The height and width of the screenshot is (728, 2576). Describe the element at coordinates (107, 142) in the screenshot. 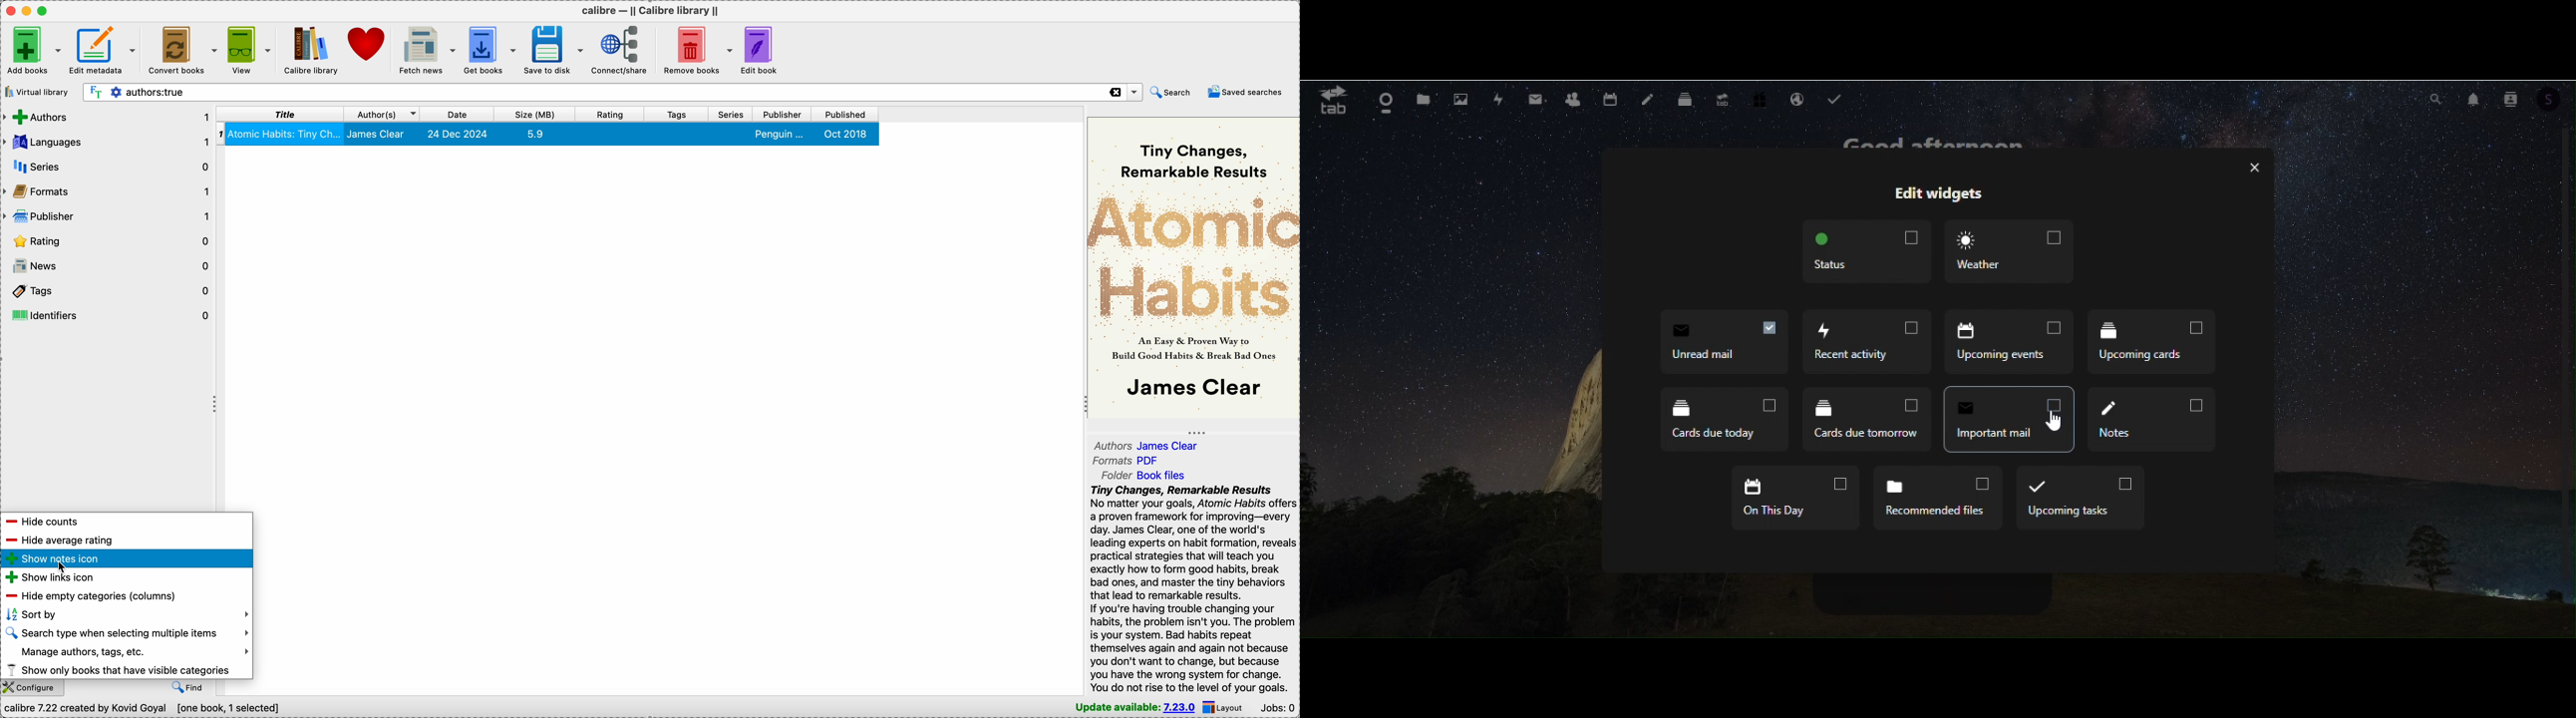

I see `languages` at that location.